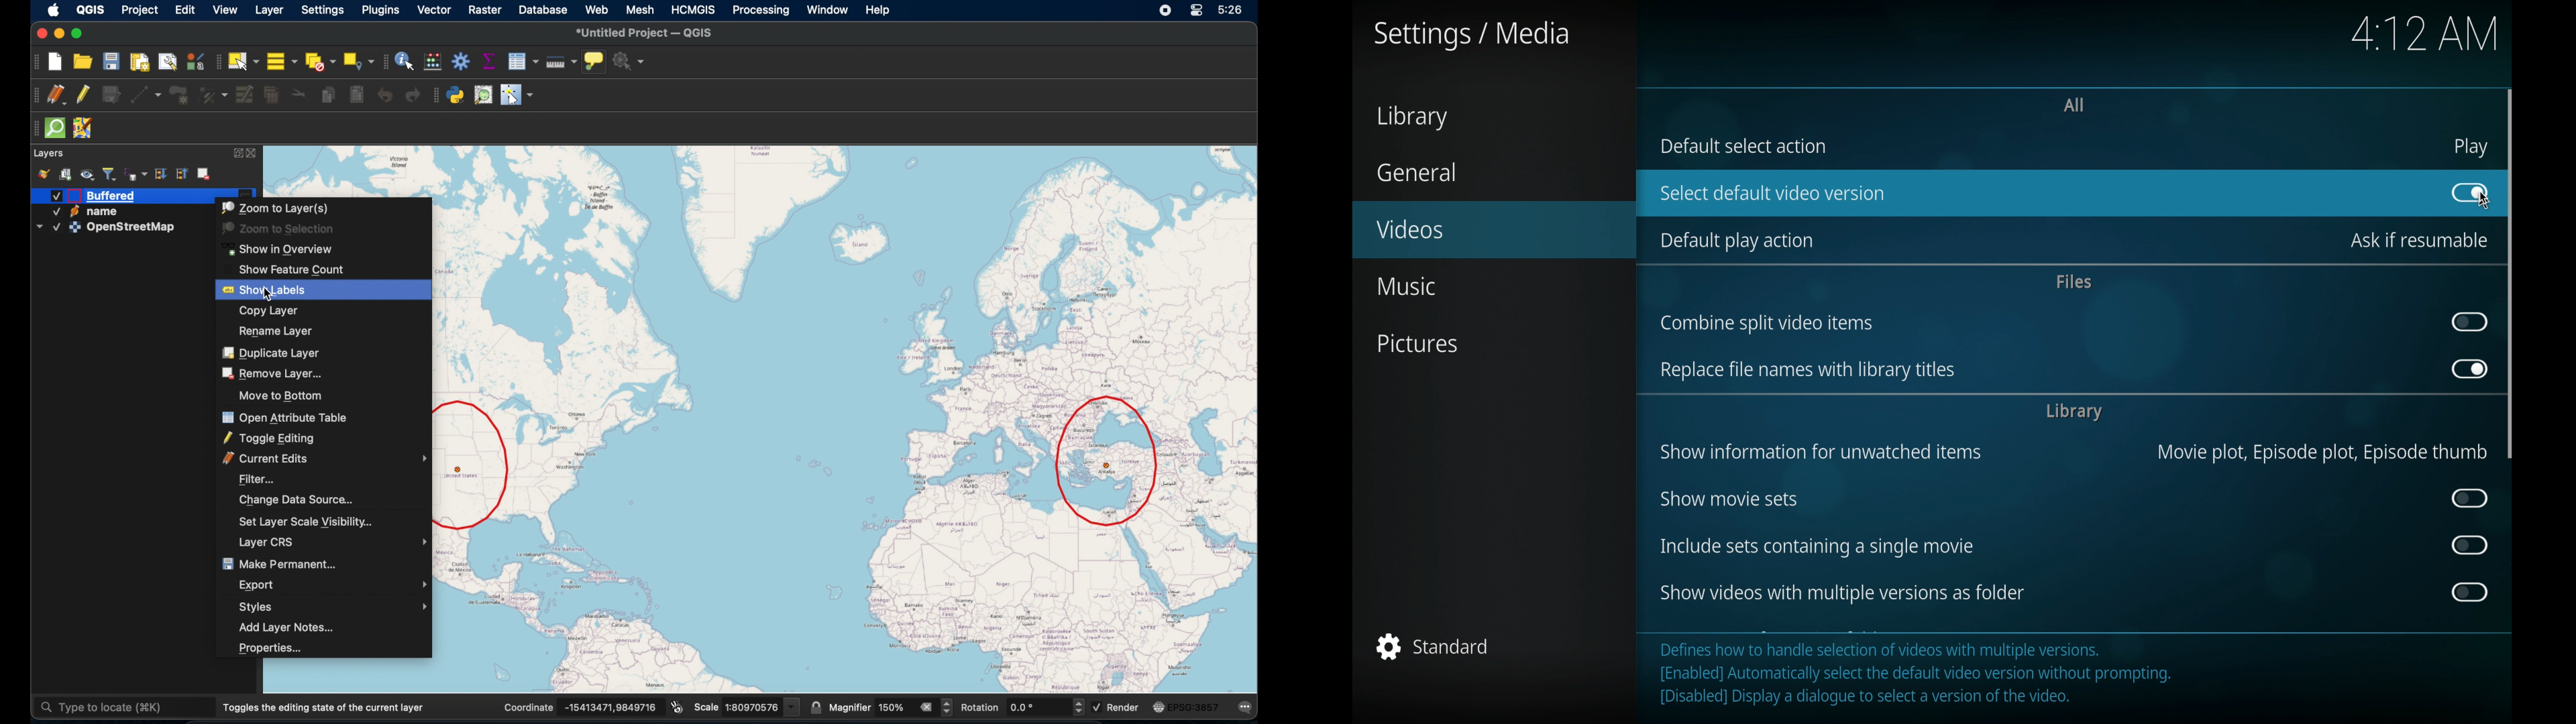  Describe the element at coordinates (273, 310) in the screenshot. I see `copy layer` at that location.